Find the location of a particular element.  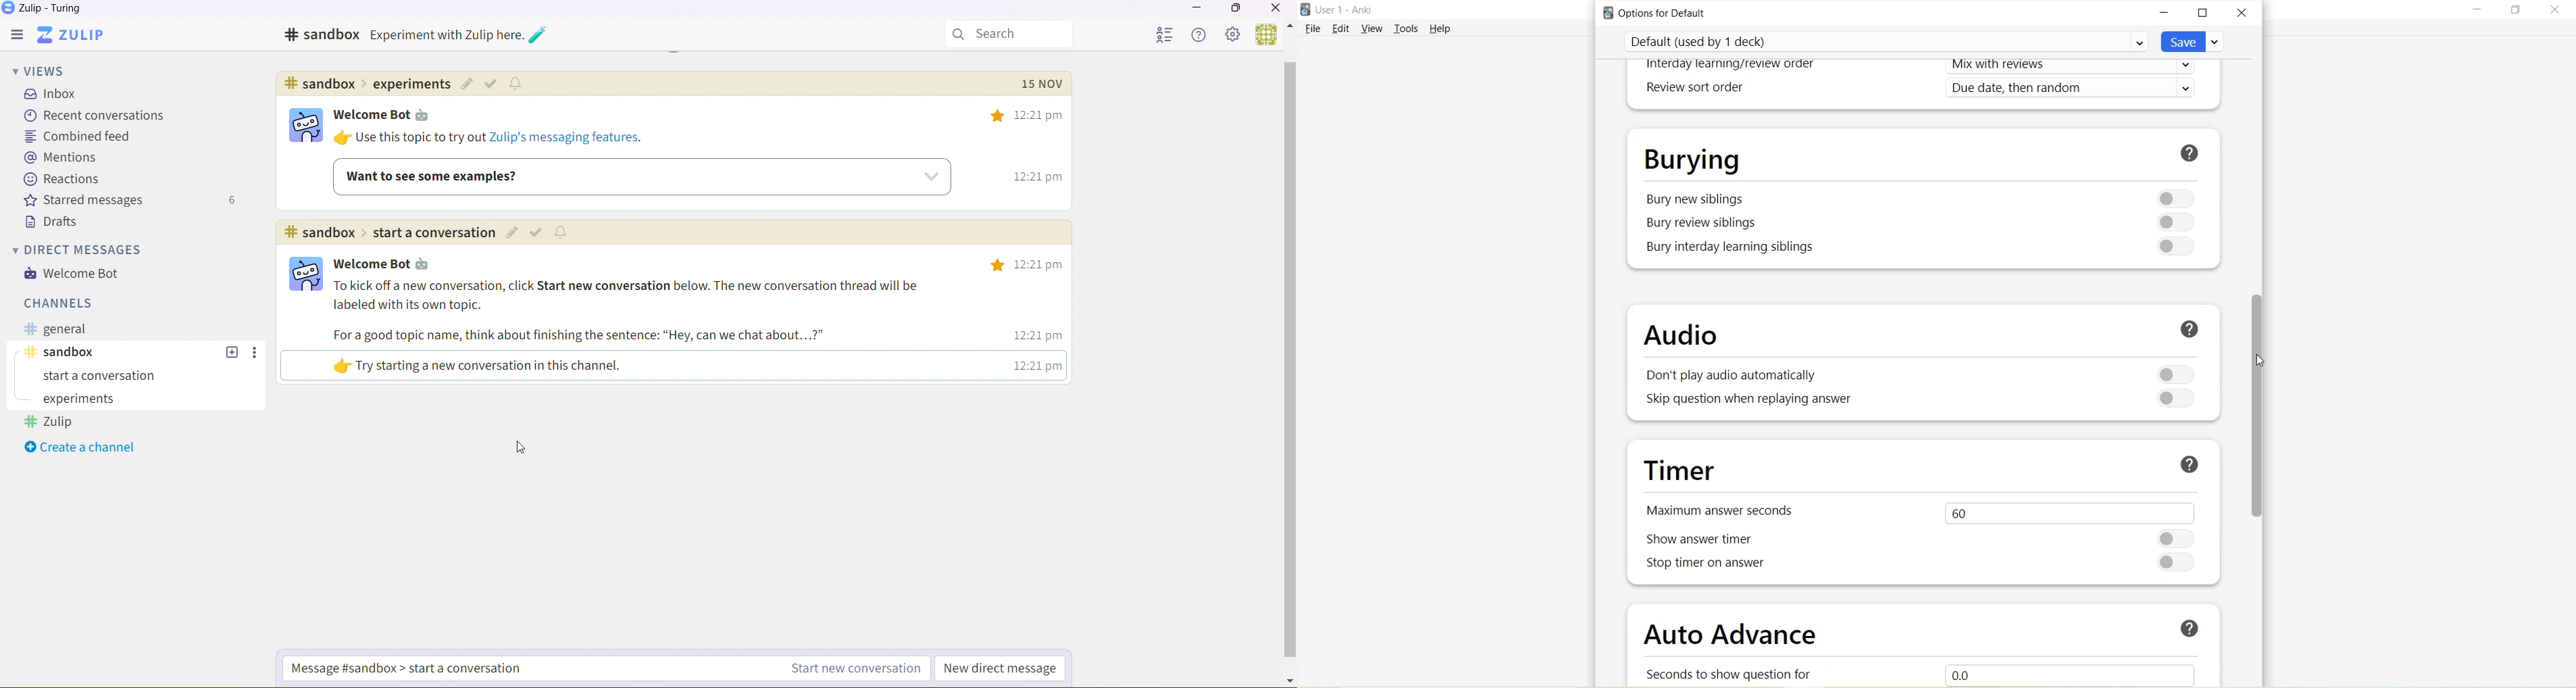

Seconds to show question for is located at coordinates (1736, 673).